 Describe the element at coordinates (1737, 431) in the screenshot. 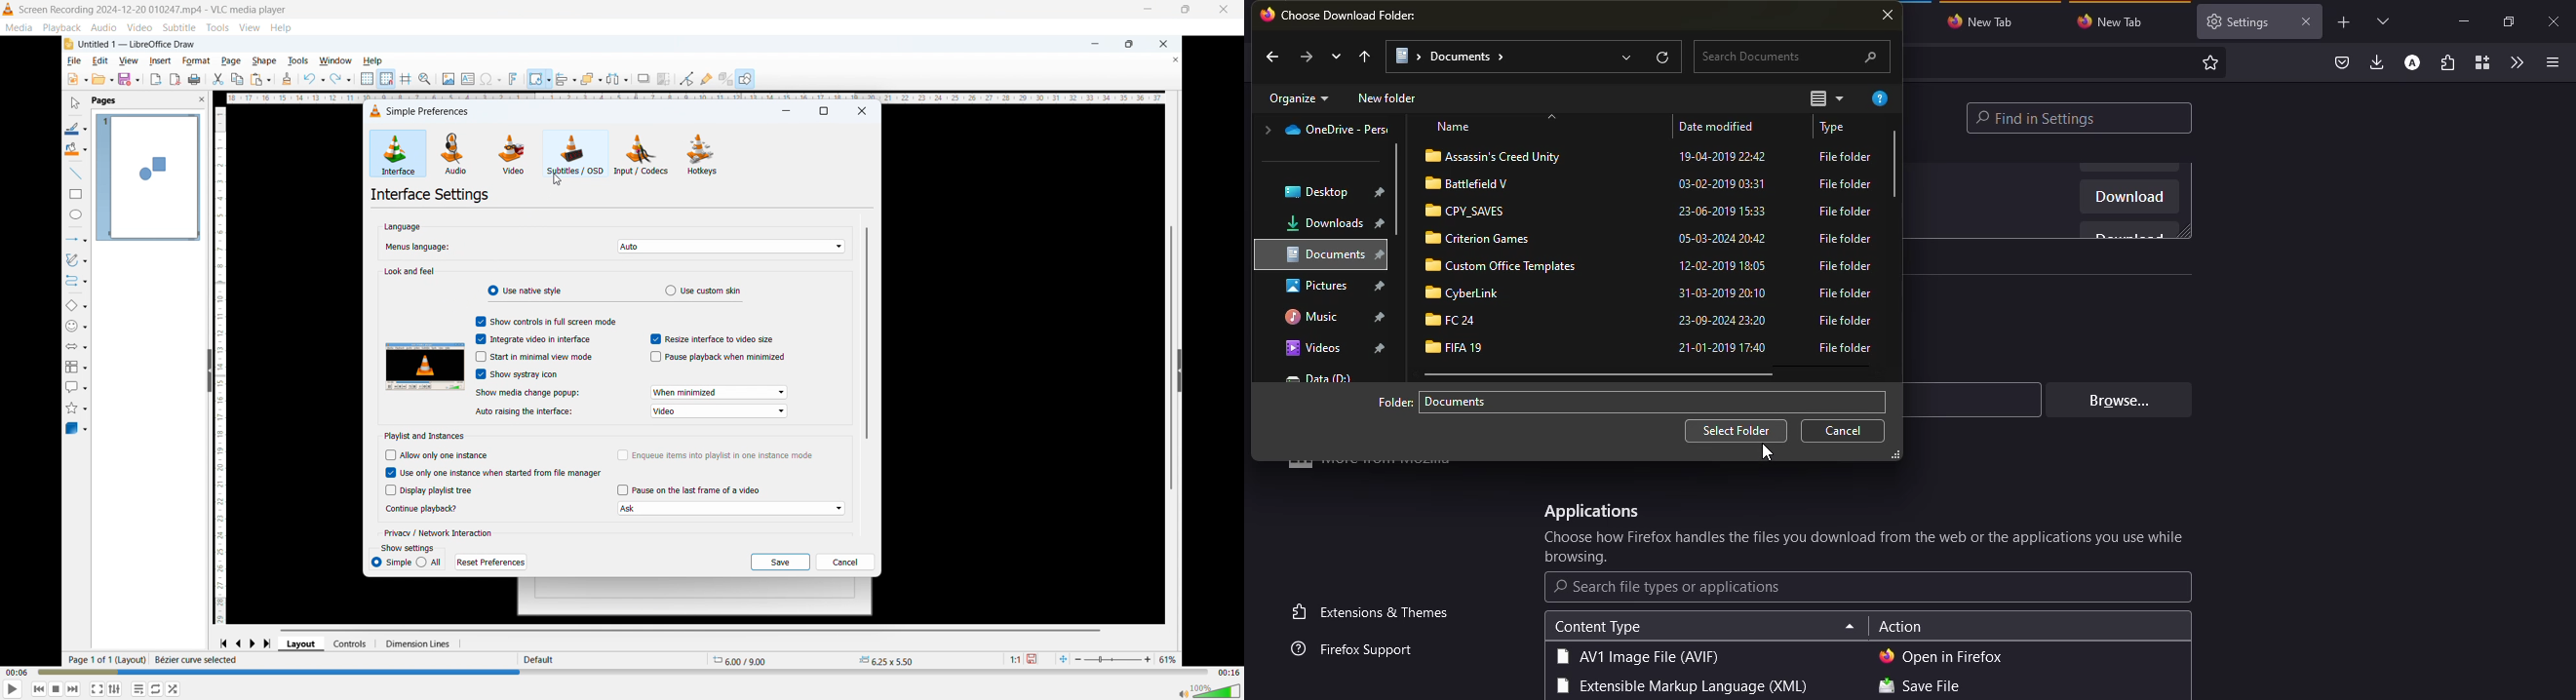

I see `select folder` at that location.